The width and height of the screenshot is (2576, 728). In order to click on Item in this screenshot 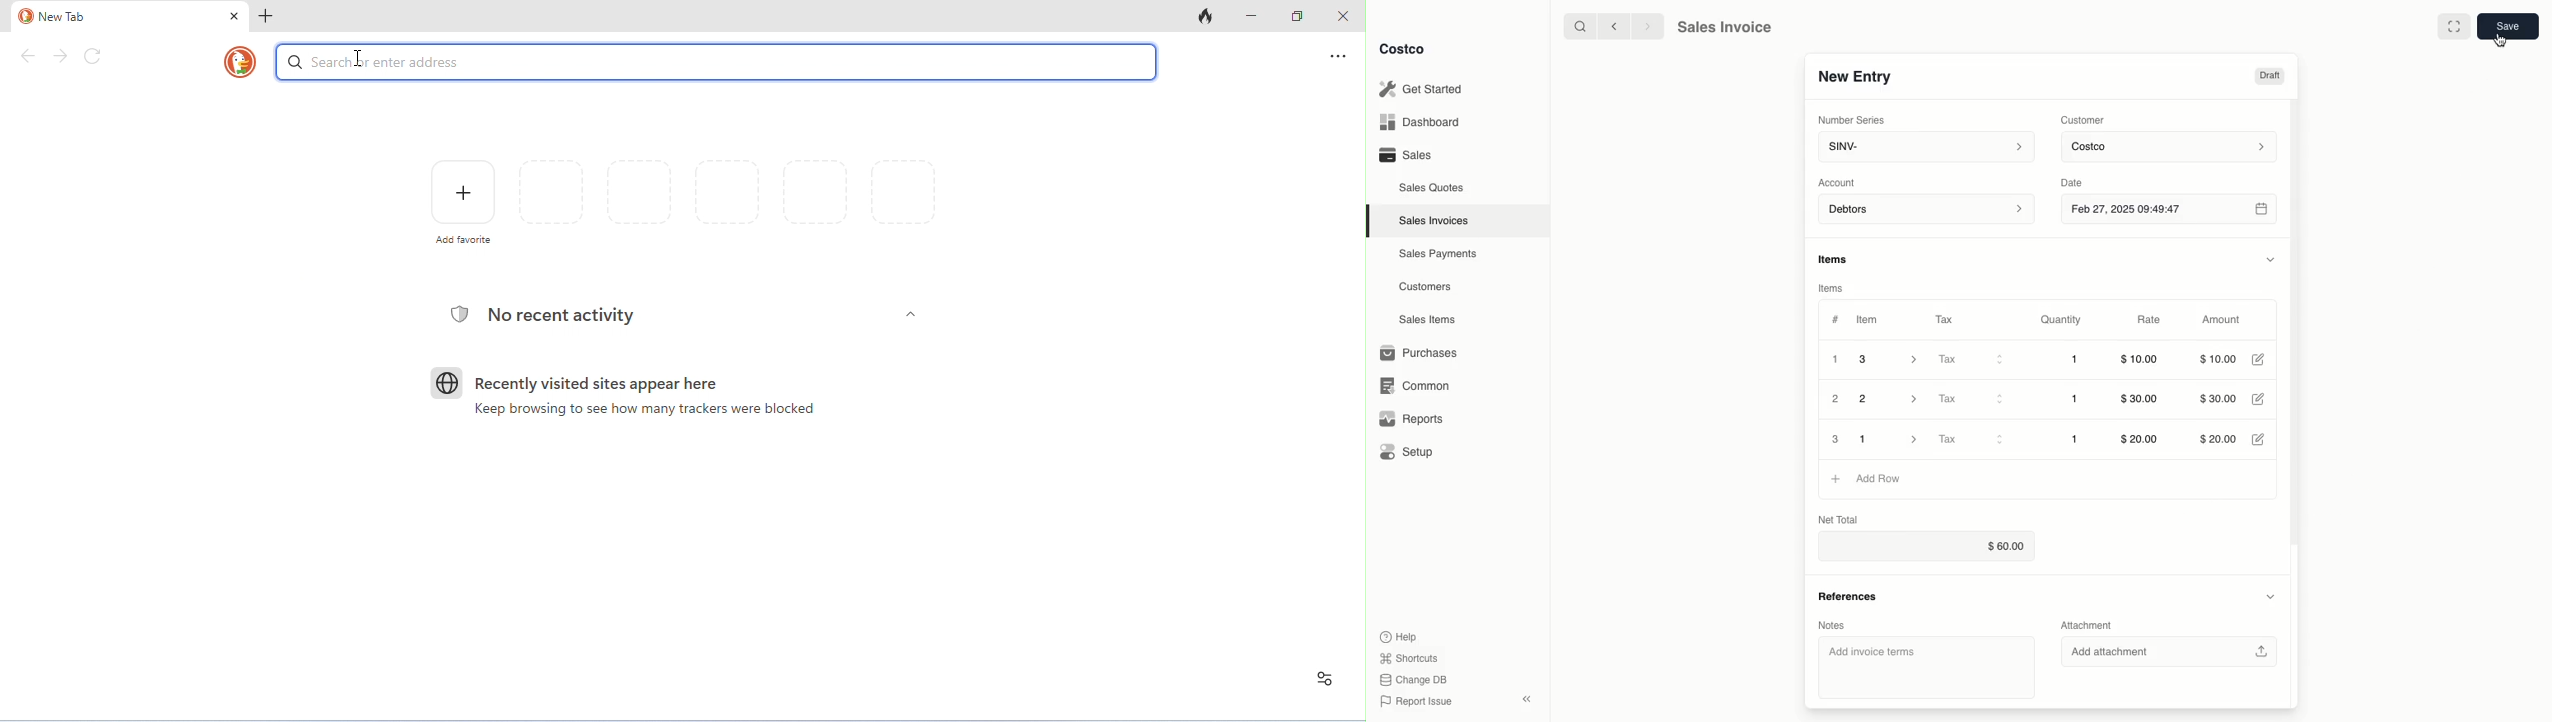, I will do `click(1869, 319)`.